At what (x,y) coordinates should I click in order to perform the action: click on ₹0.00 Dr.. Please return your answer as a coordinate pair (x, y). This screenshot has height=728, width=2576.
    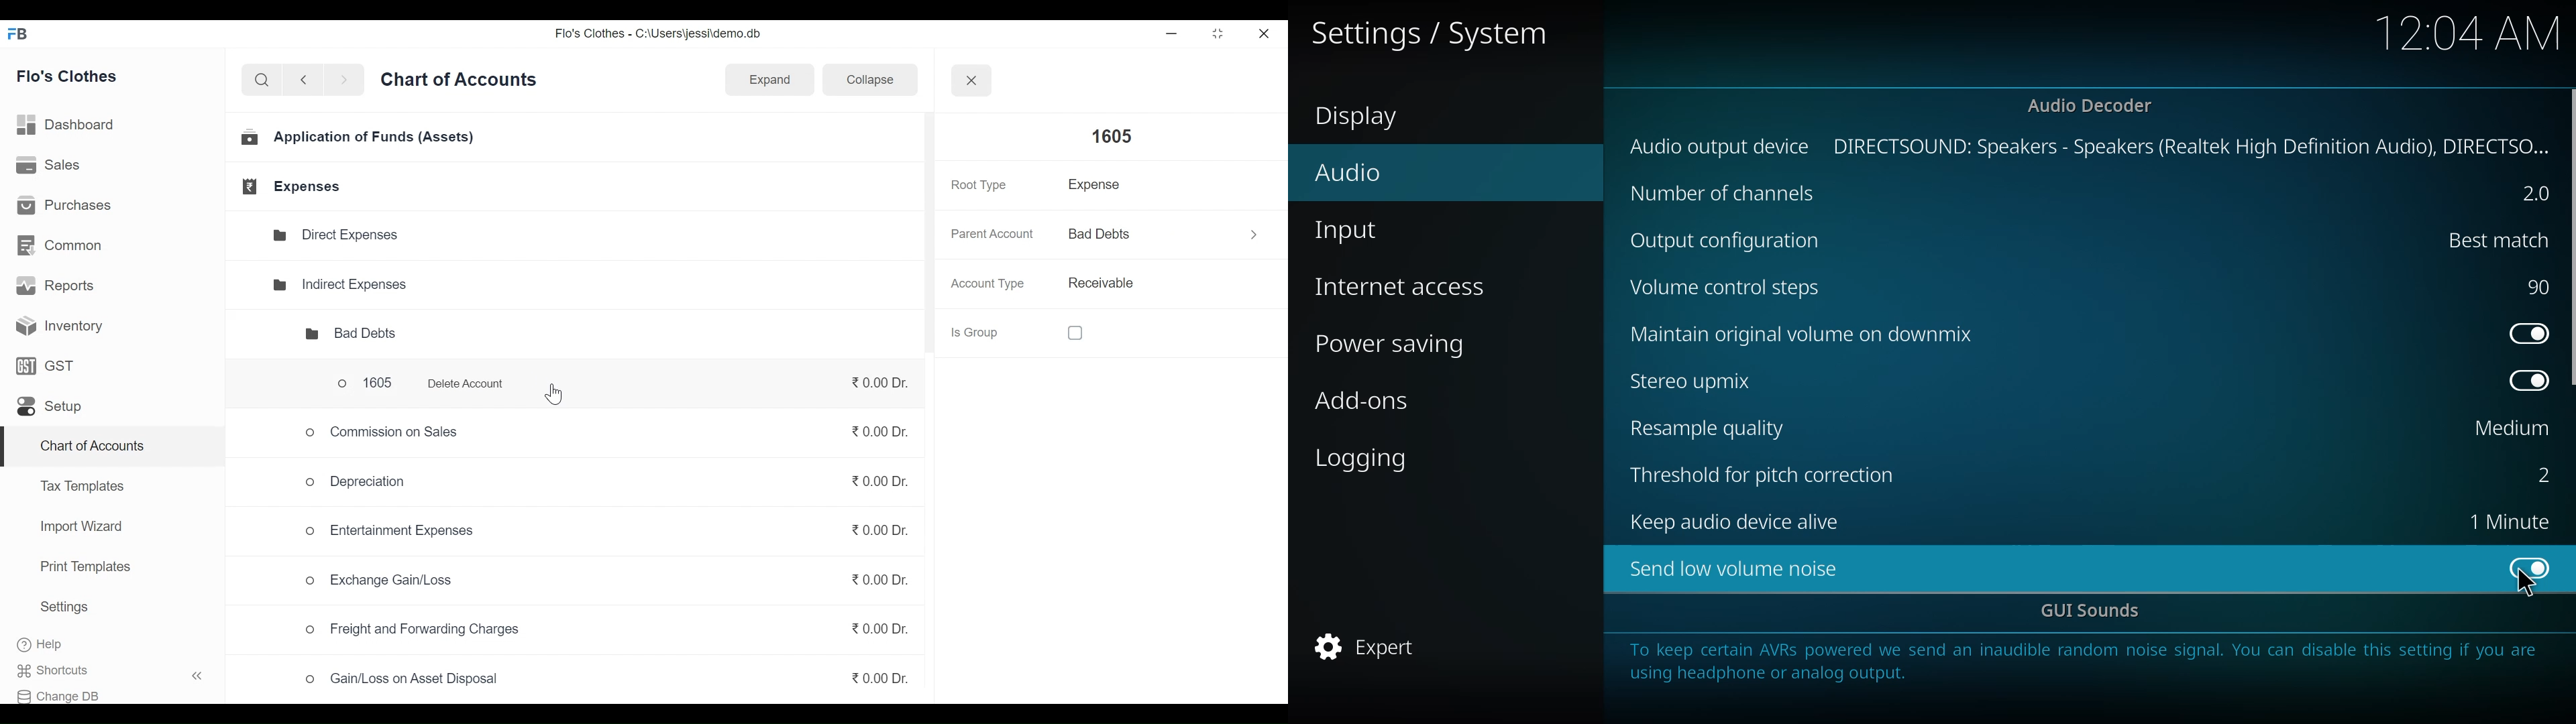
    Looking at the image, I should click on (880, 675).